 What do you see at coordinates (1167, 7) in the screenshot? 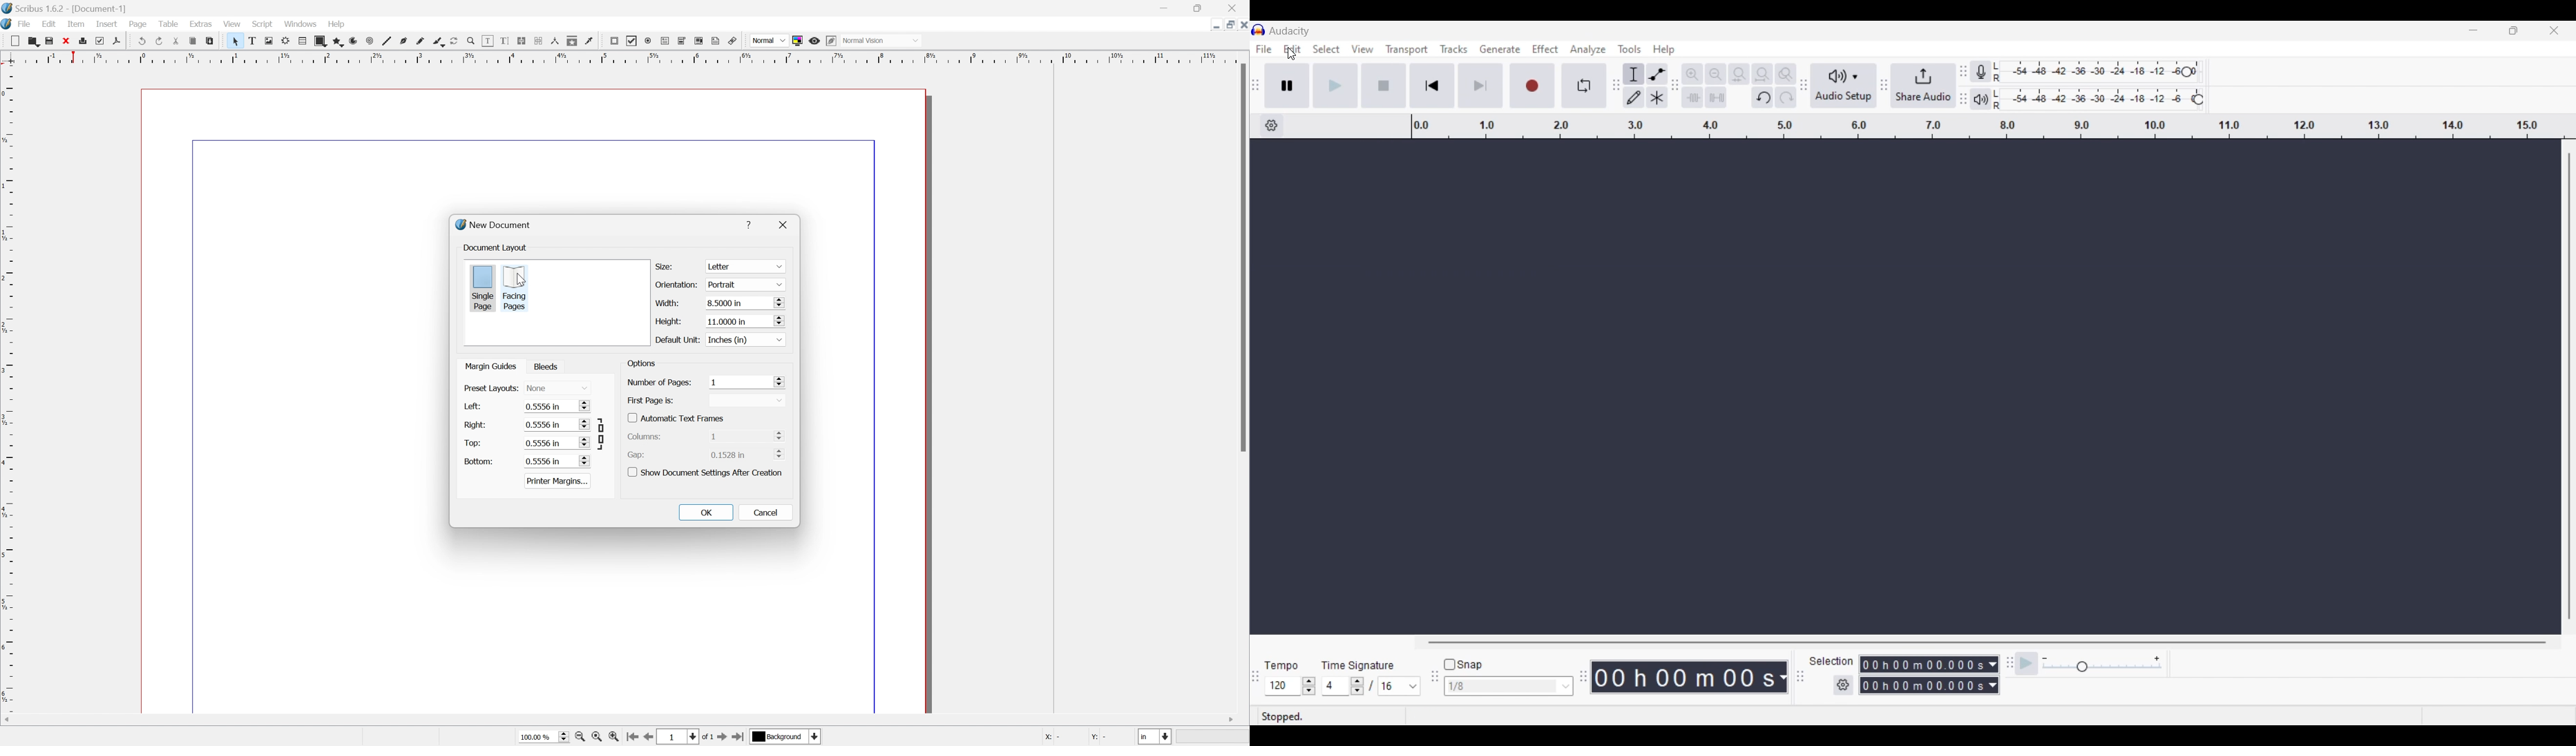
I see `Minimize` at bounding box center [1167, 7].